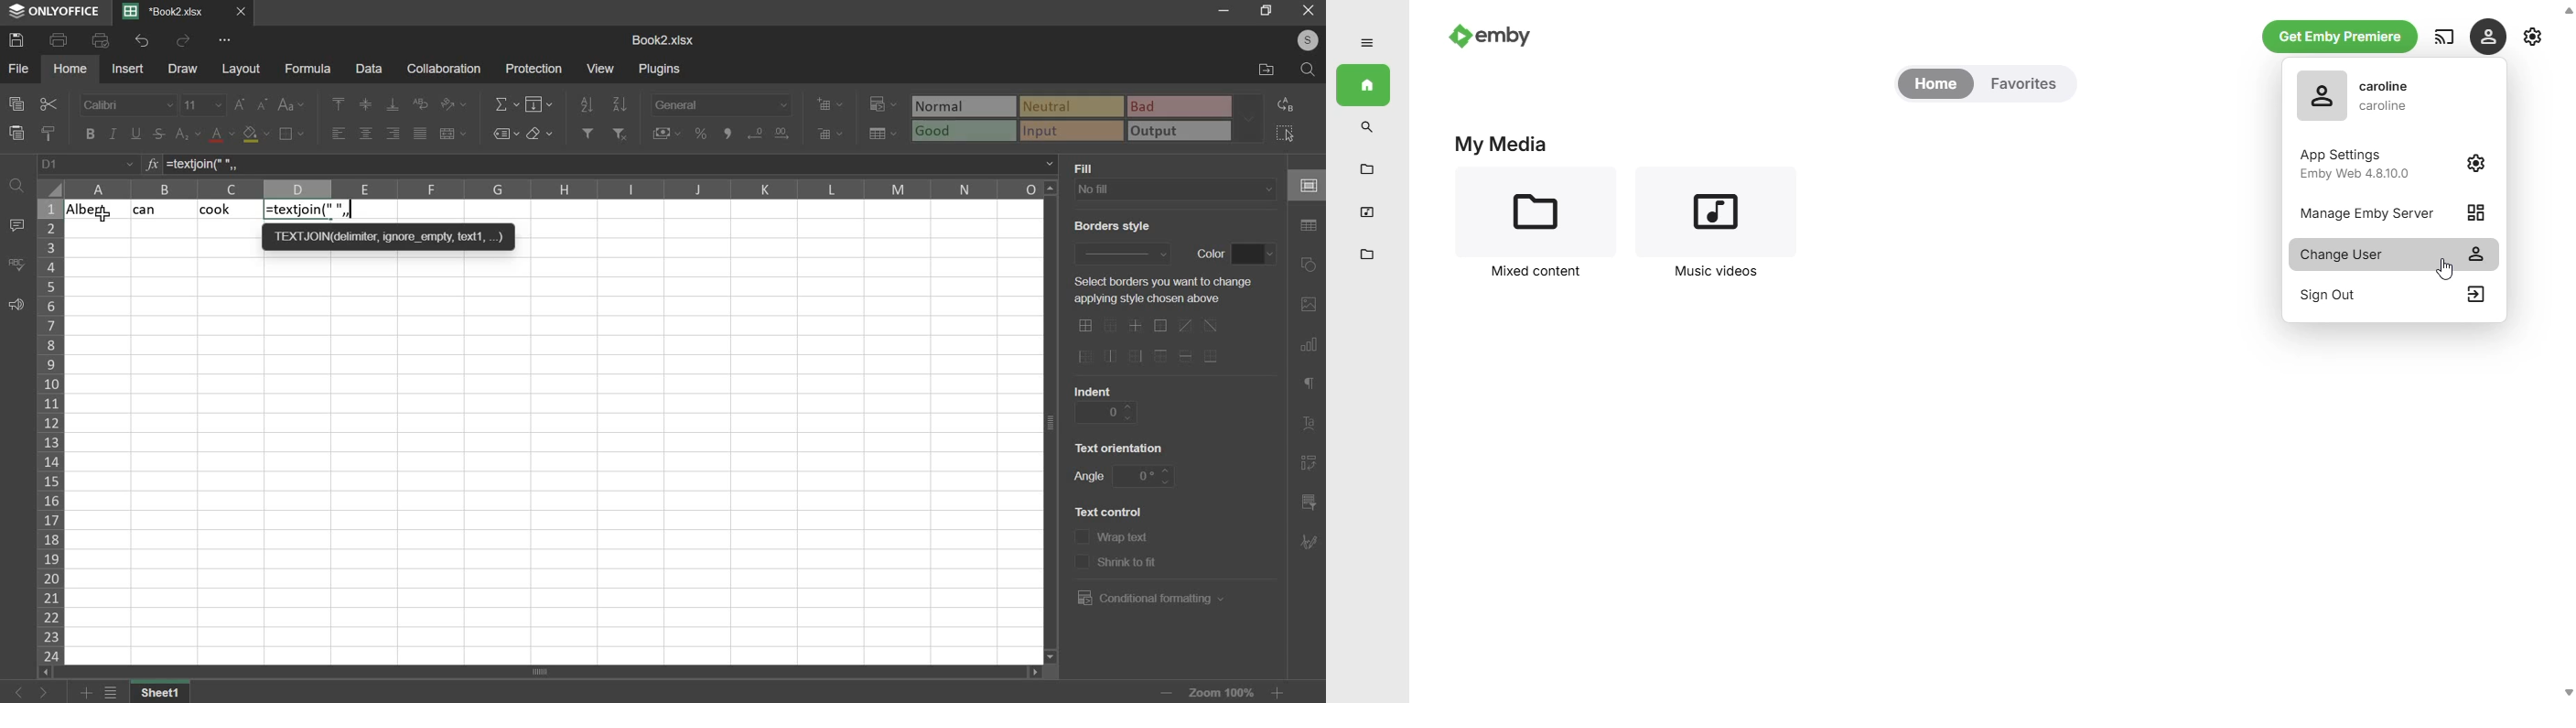 The width and height of the screenshot is (2576, 728). I want to click on albert, so click(99, 210).